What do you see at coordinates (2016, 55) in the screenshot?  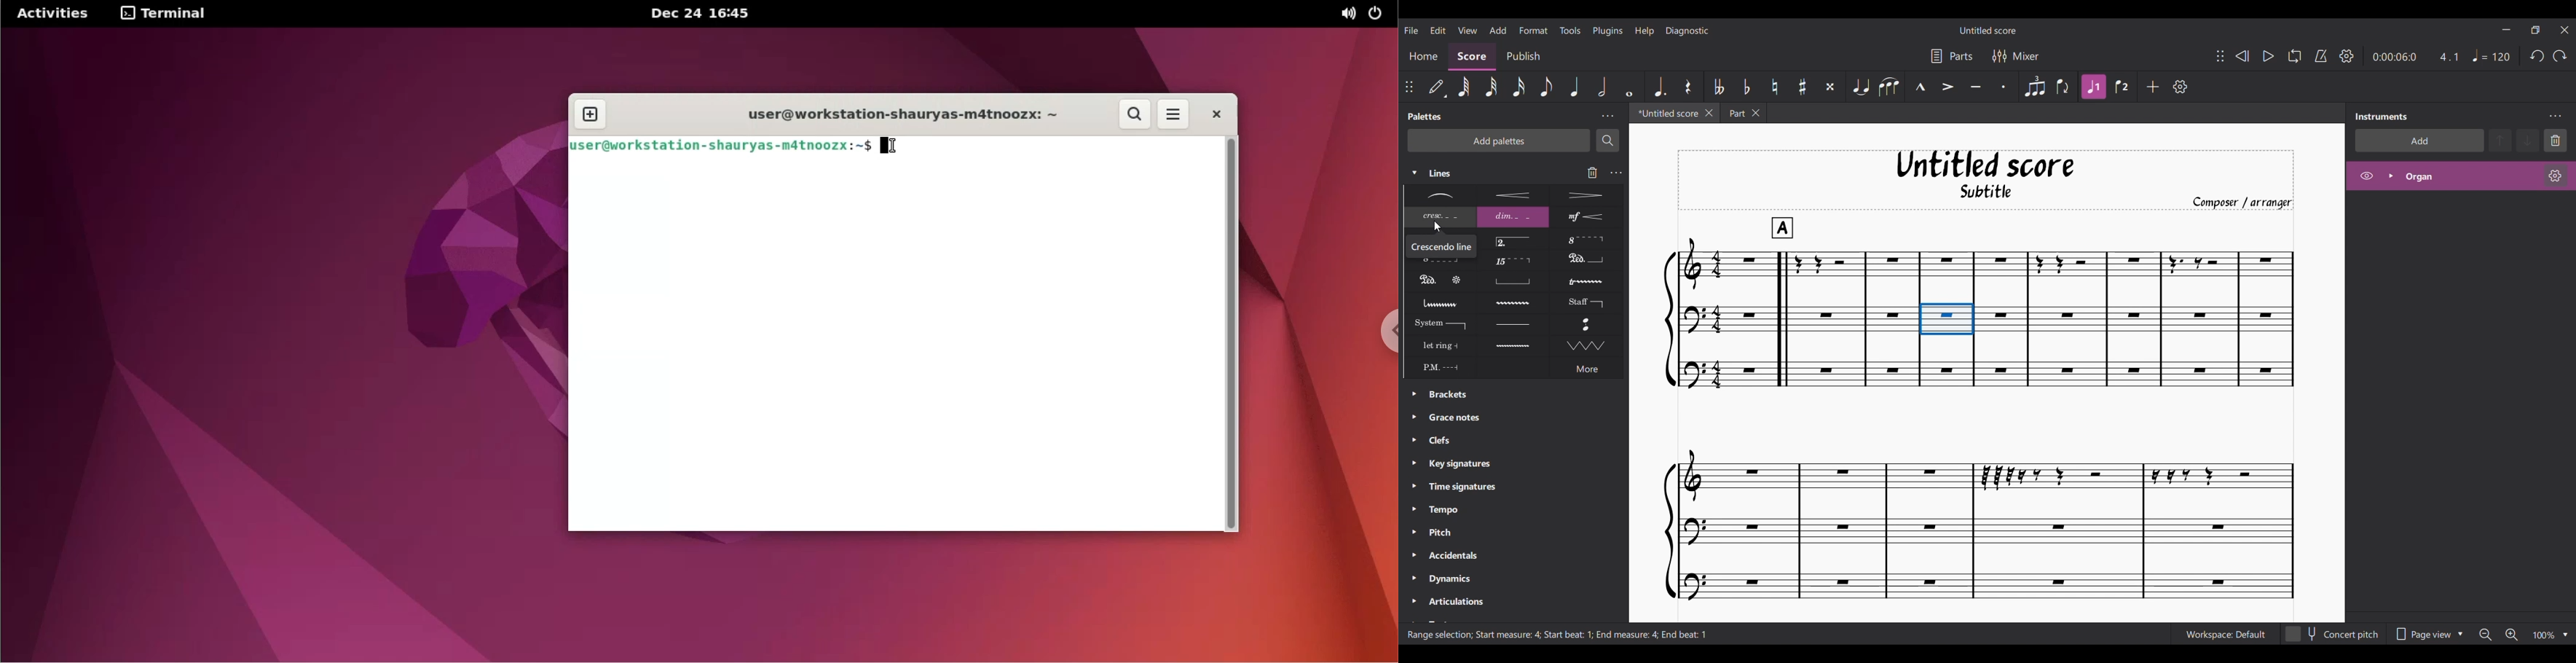 I see `Mixer settings` at bounding box center [2016, 55].